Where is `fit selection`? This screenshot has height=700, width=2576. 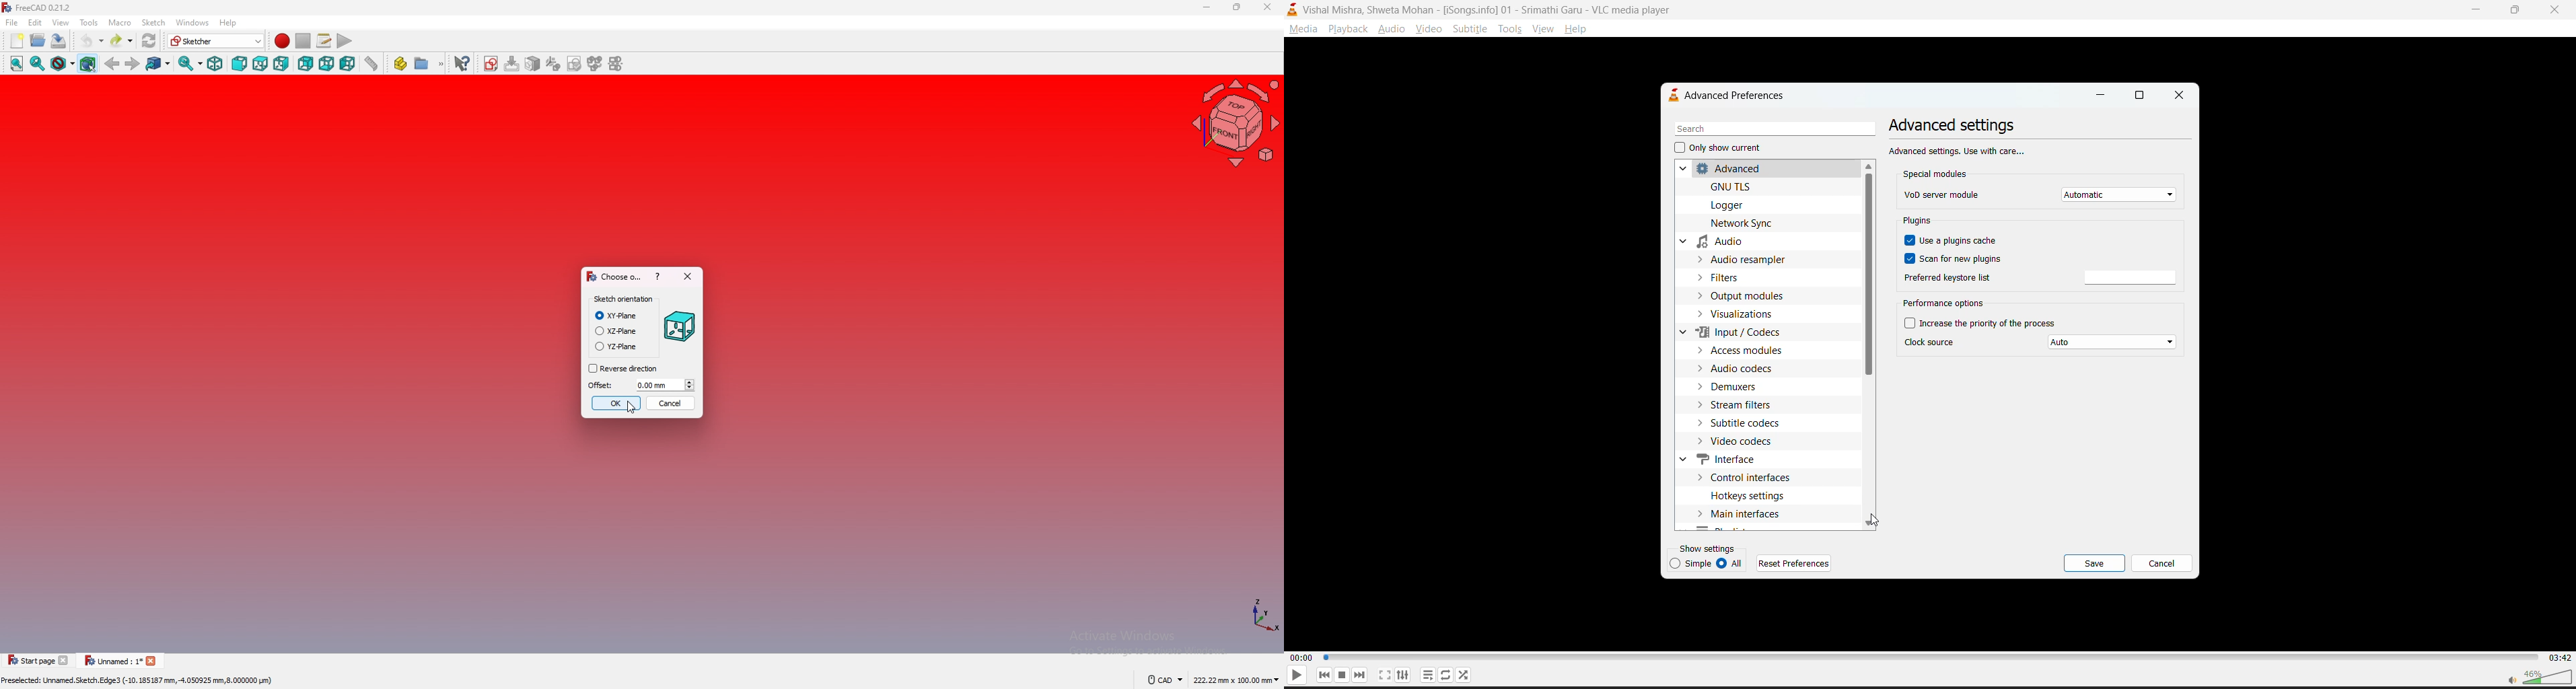 fit selection is located at coordinates (37, 64).